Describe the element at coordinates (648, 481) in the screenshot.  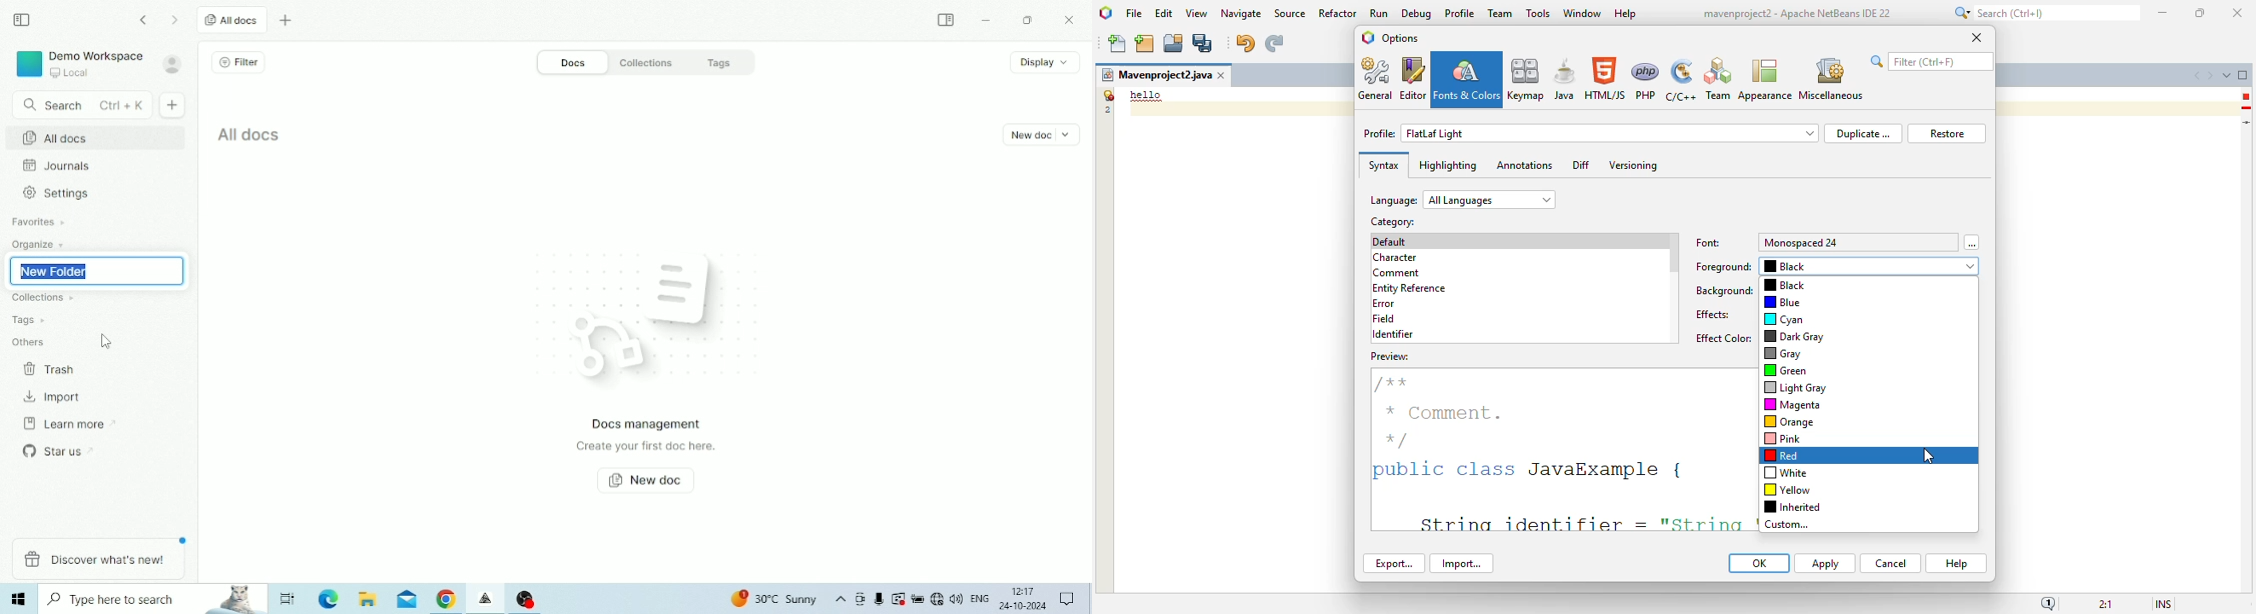
I see `New doc` at that location.